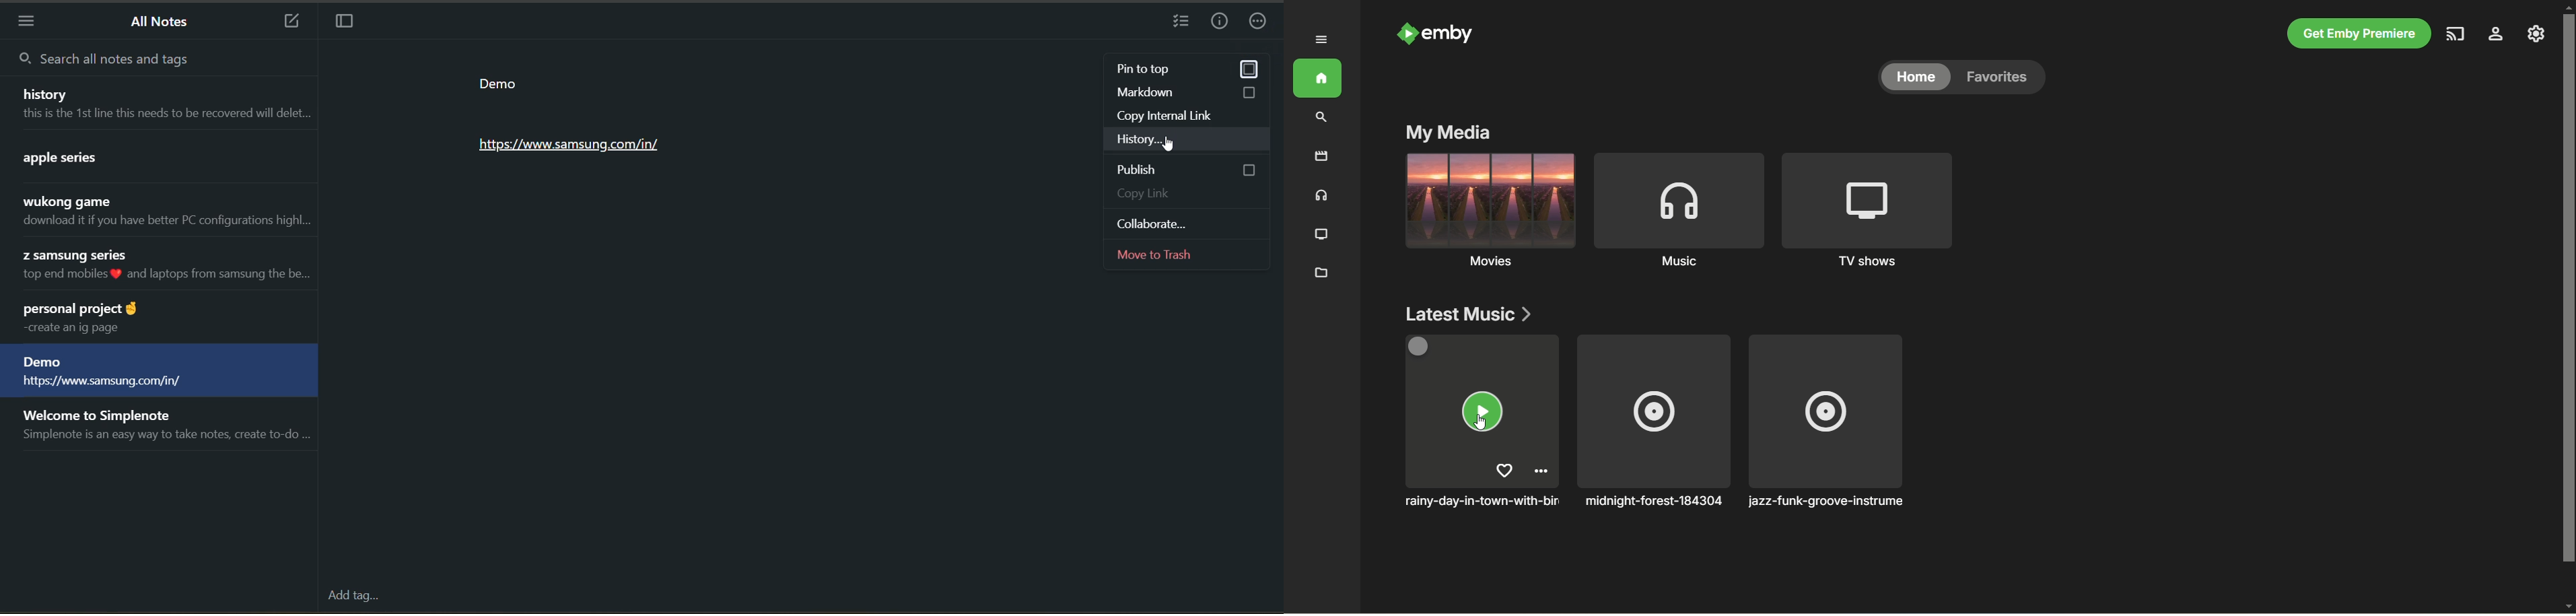  I want to click on note title and preview, so click(159, 102).